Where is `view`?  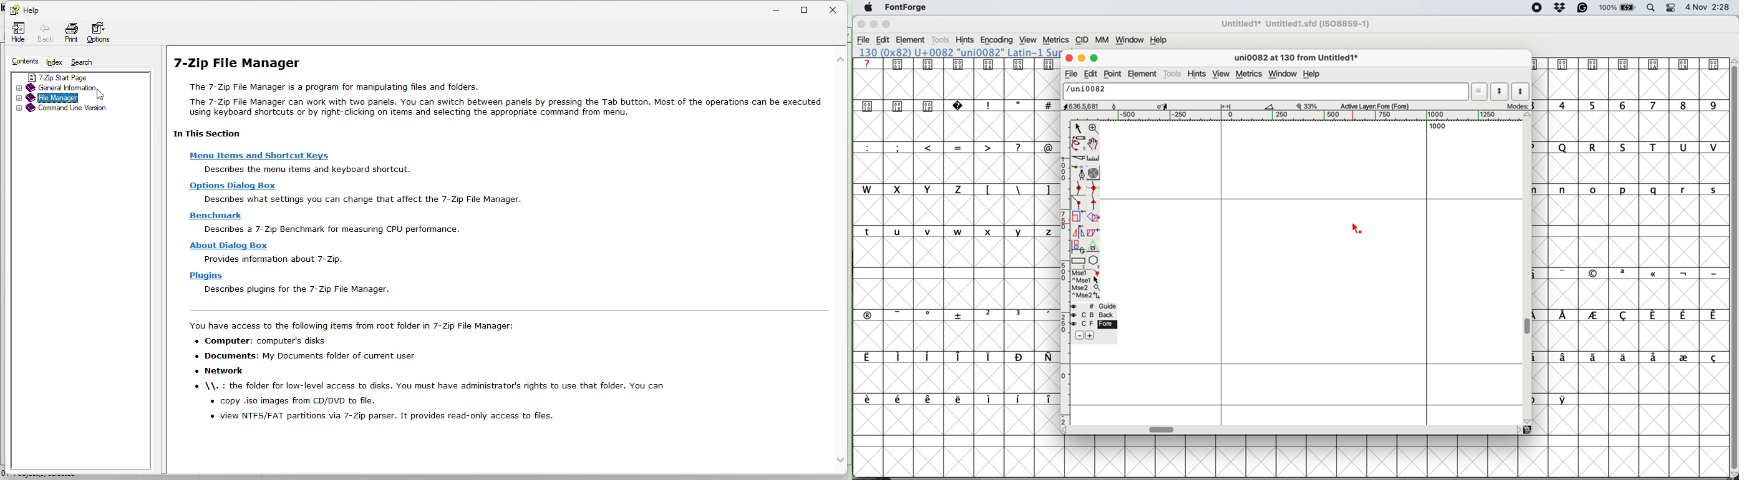
view is located at coordinates (1029, 40).